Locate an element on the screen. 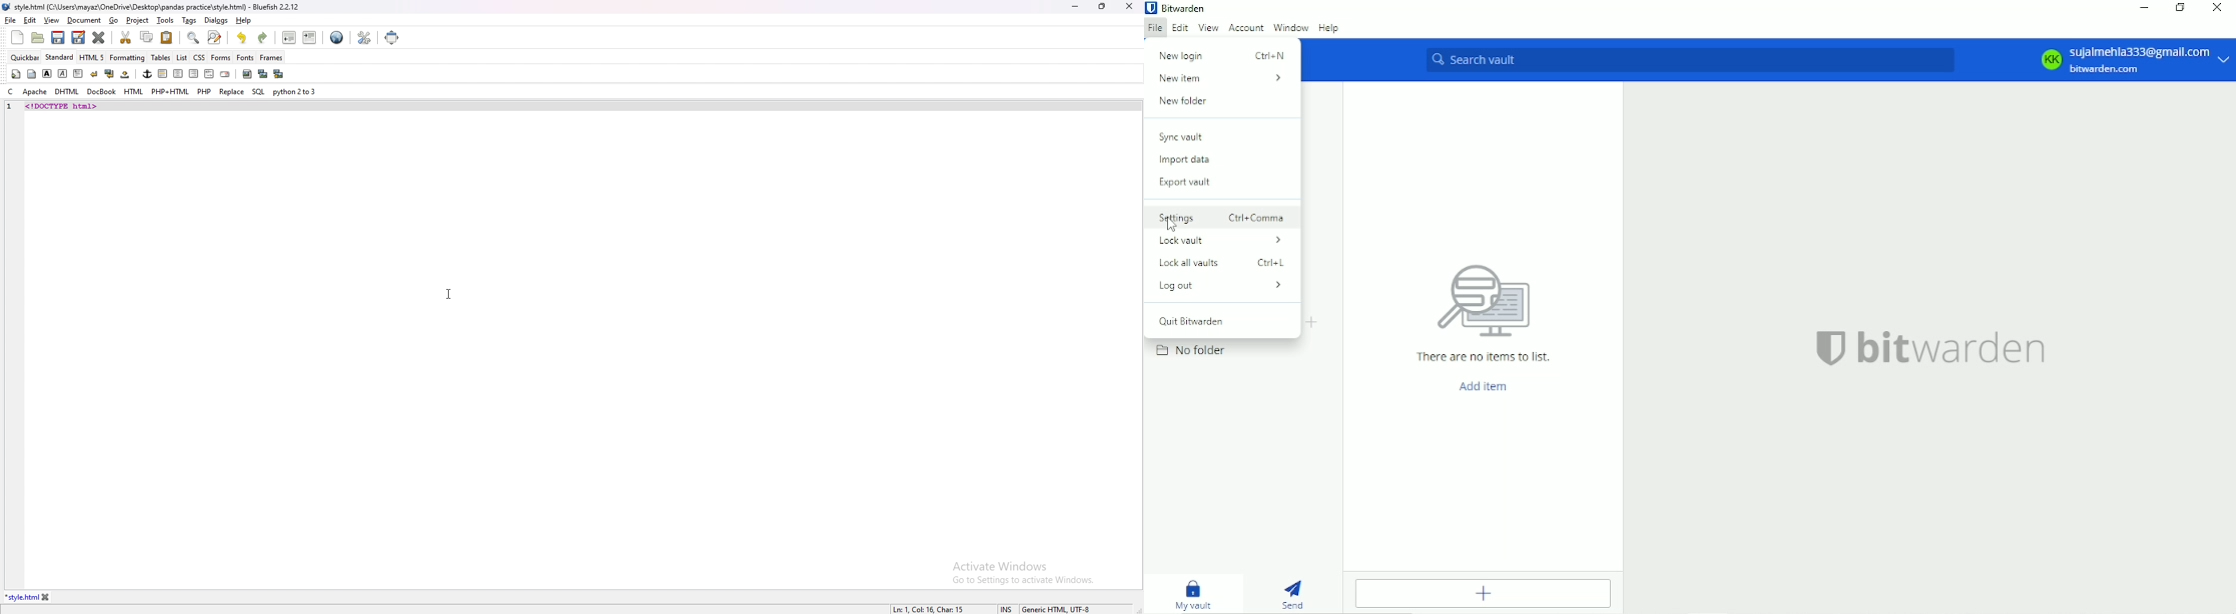 This screenshot has height=616, width=2240. python 2to3 is located at coordinates (296, 92).